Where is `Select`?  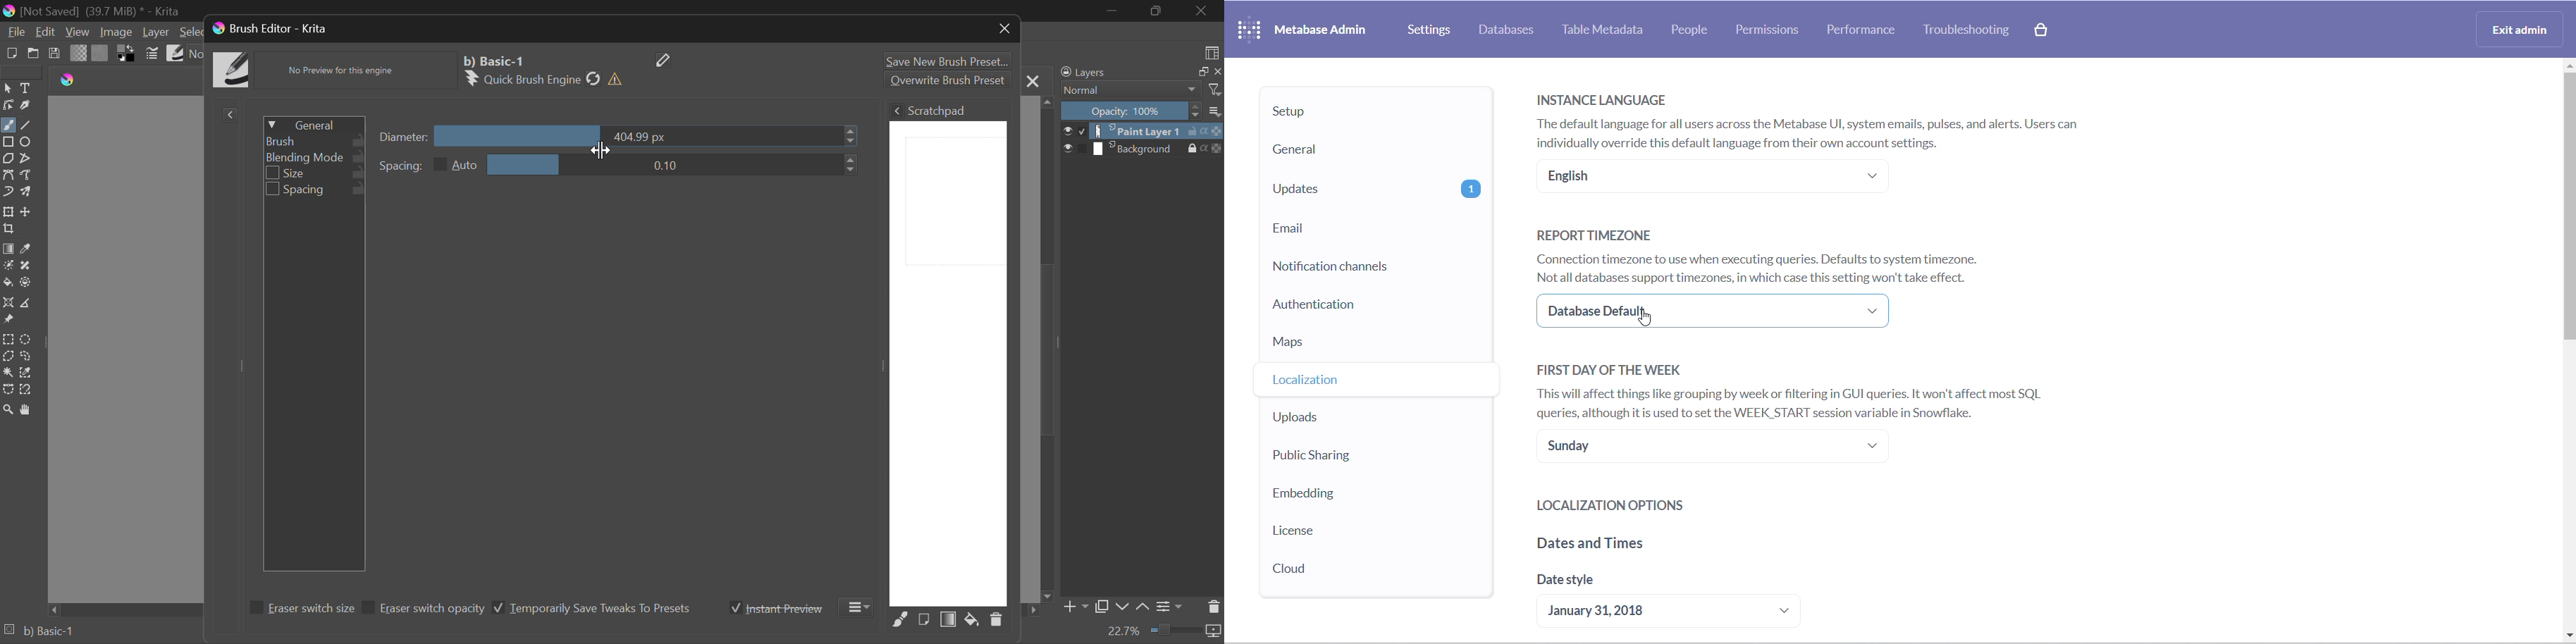 Select is located at coordinates (189, 34).